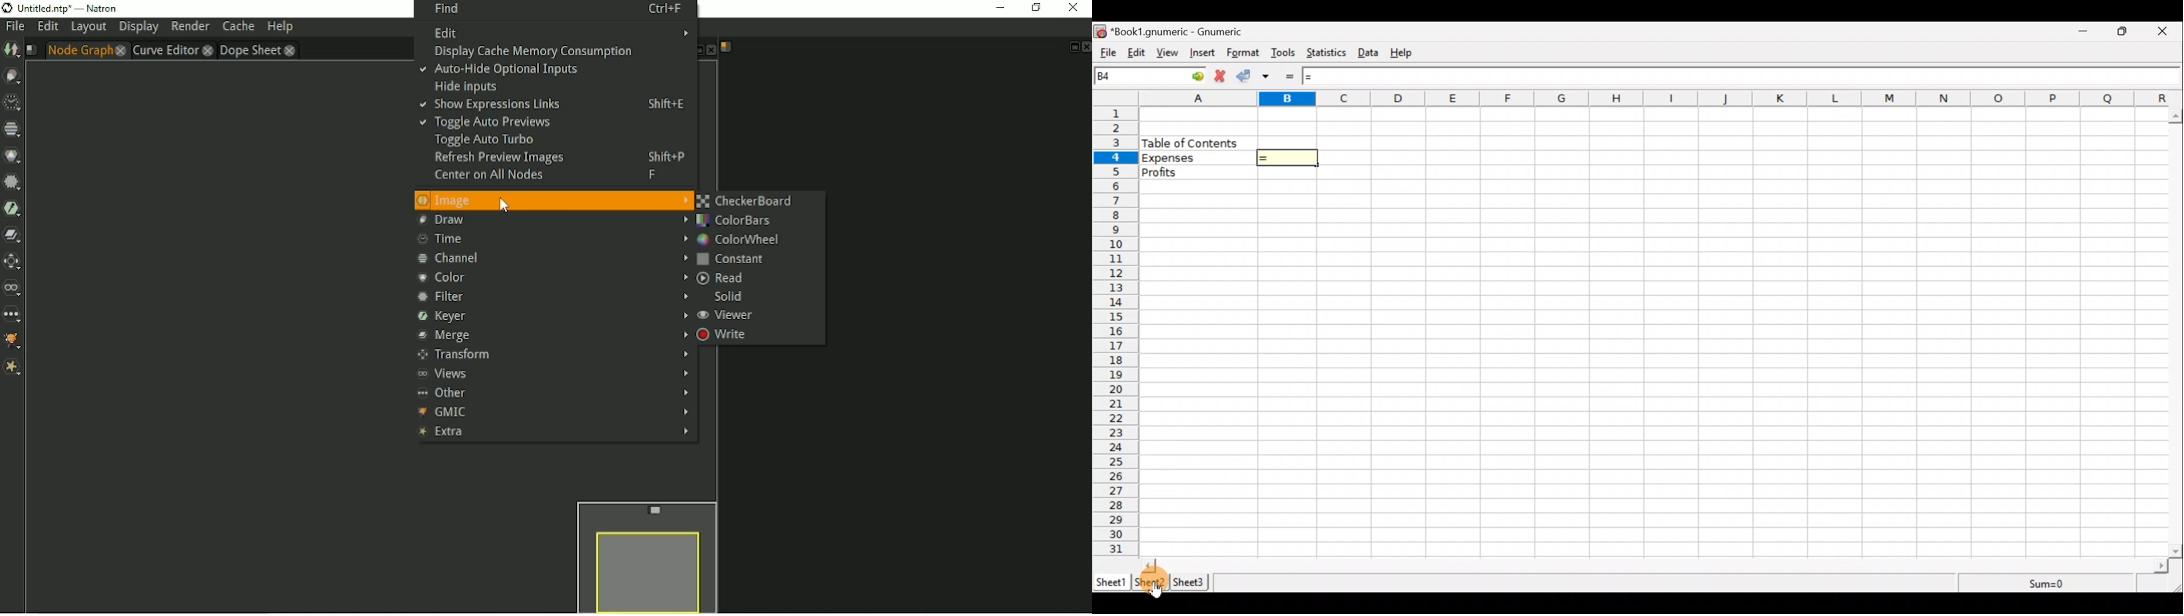 This screenshot has width=2184, height=616. Describe the element at coordinates (1136, 53) in the screenshot. I see `Edit` at that location.